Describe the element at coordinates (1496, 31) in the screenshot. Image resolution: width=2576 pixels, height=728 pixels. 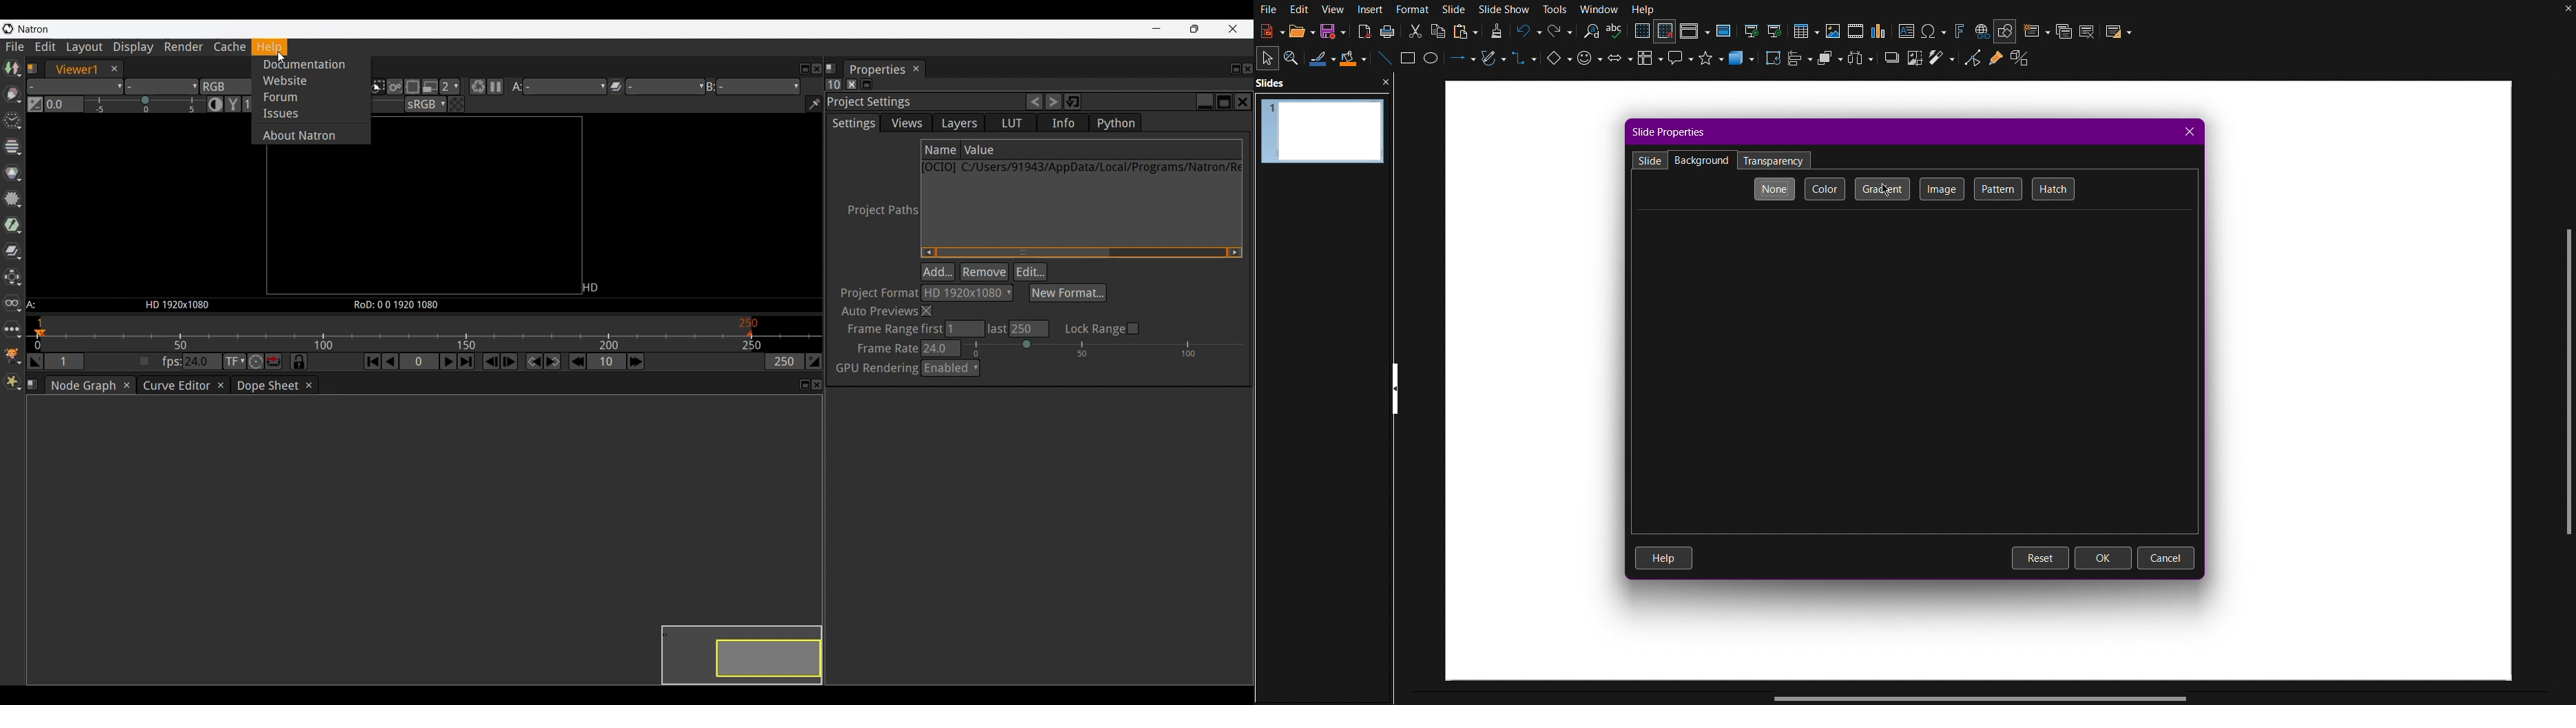
I see `Formatting` at that location.